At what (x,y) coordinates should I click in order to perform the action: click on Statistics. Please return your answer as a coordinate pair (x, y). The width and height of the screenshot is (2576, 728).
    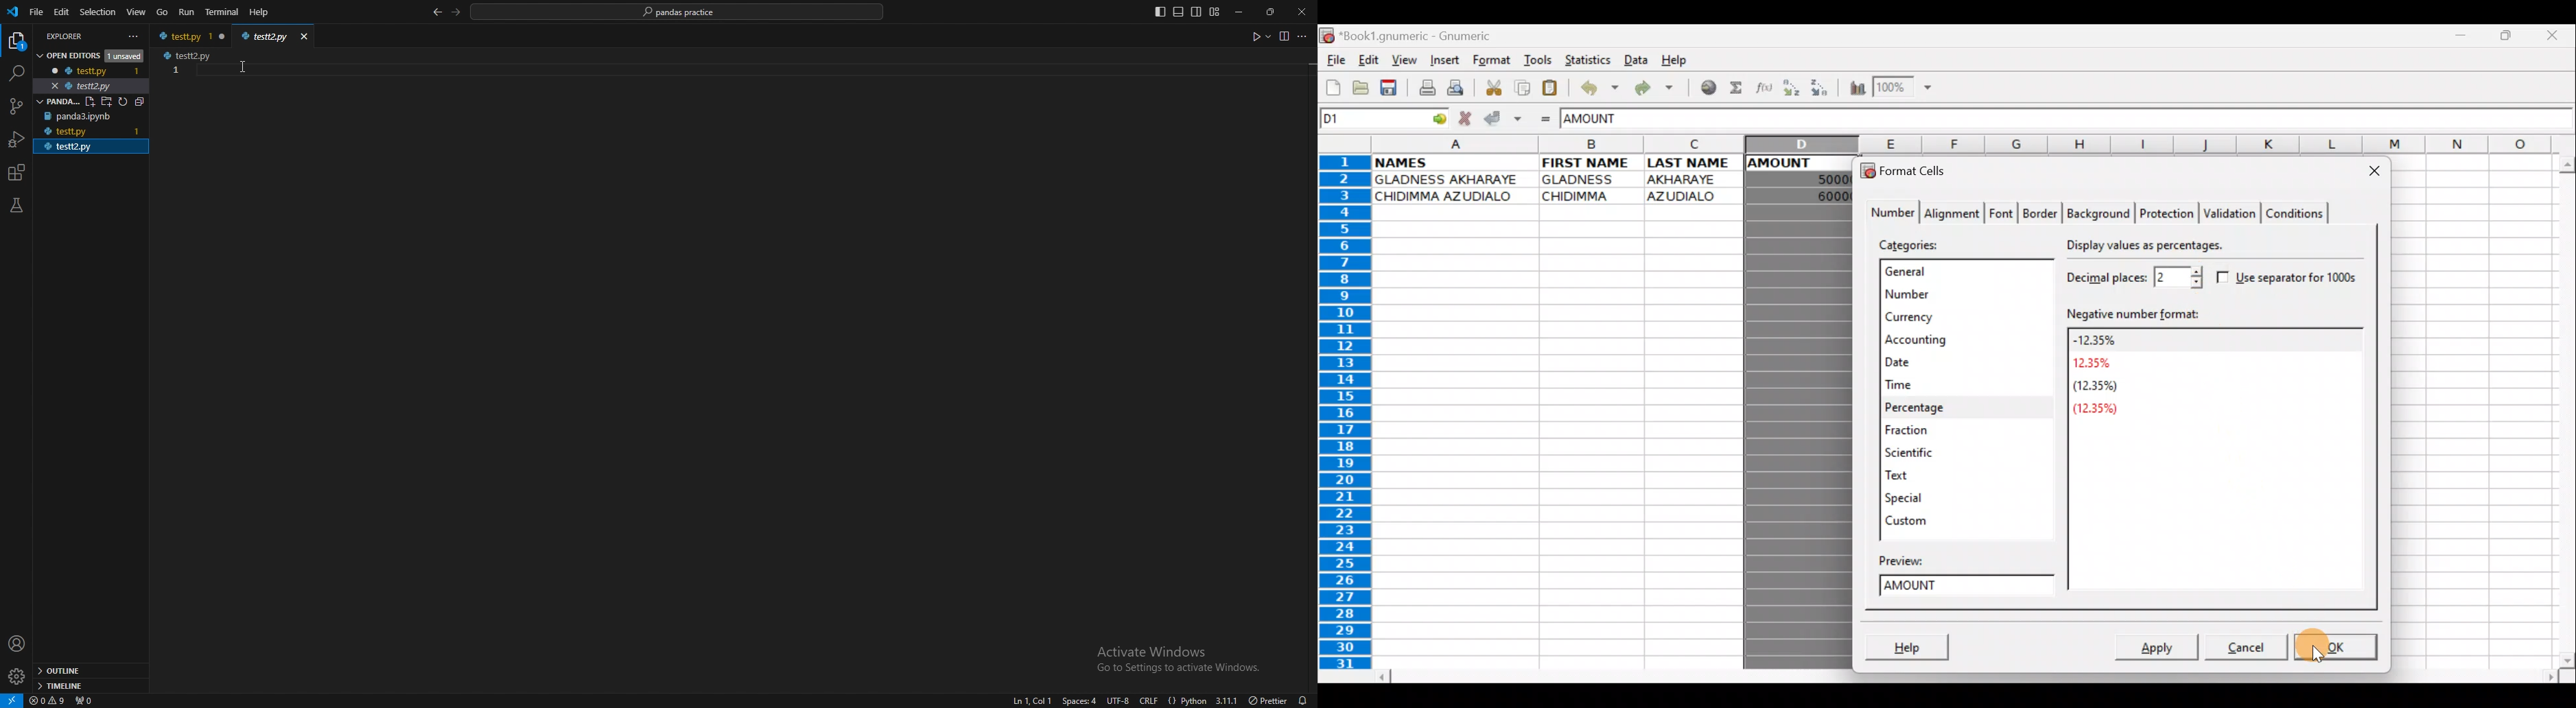
    Looking at the image, I should click on (1584, 60).